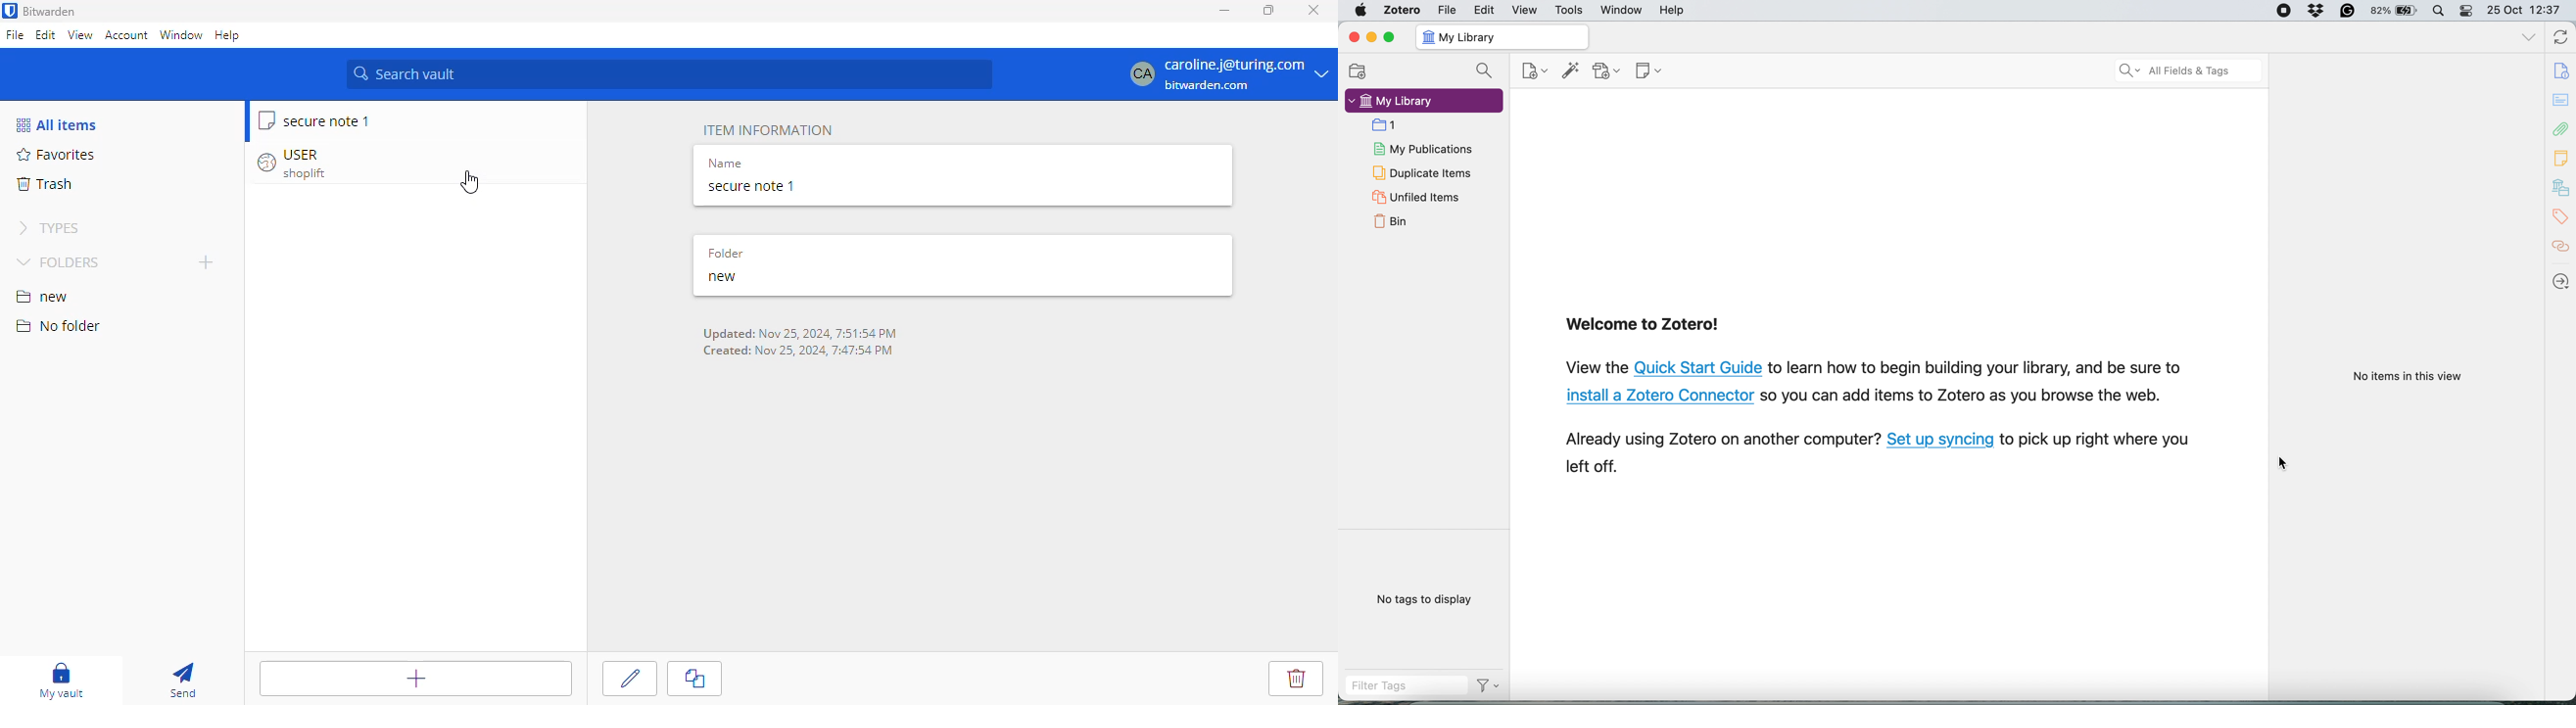  Describe the element at coordinates (1502, 37) in the screenshot. I see `my library` at that location.